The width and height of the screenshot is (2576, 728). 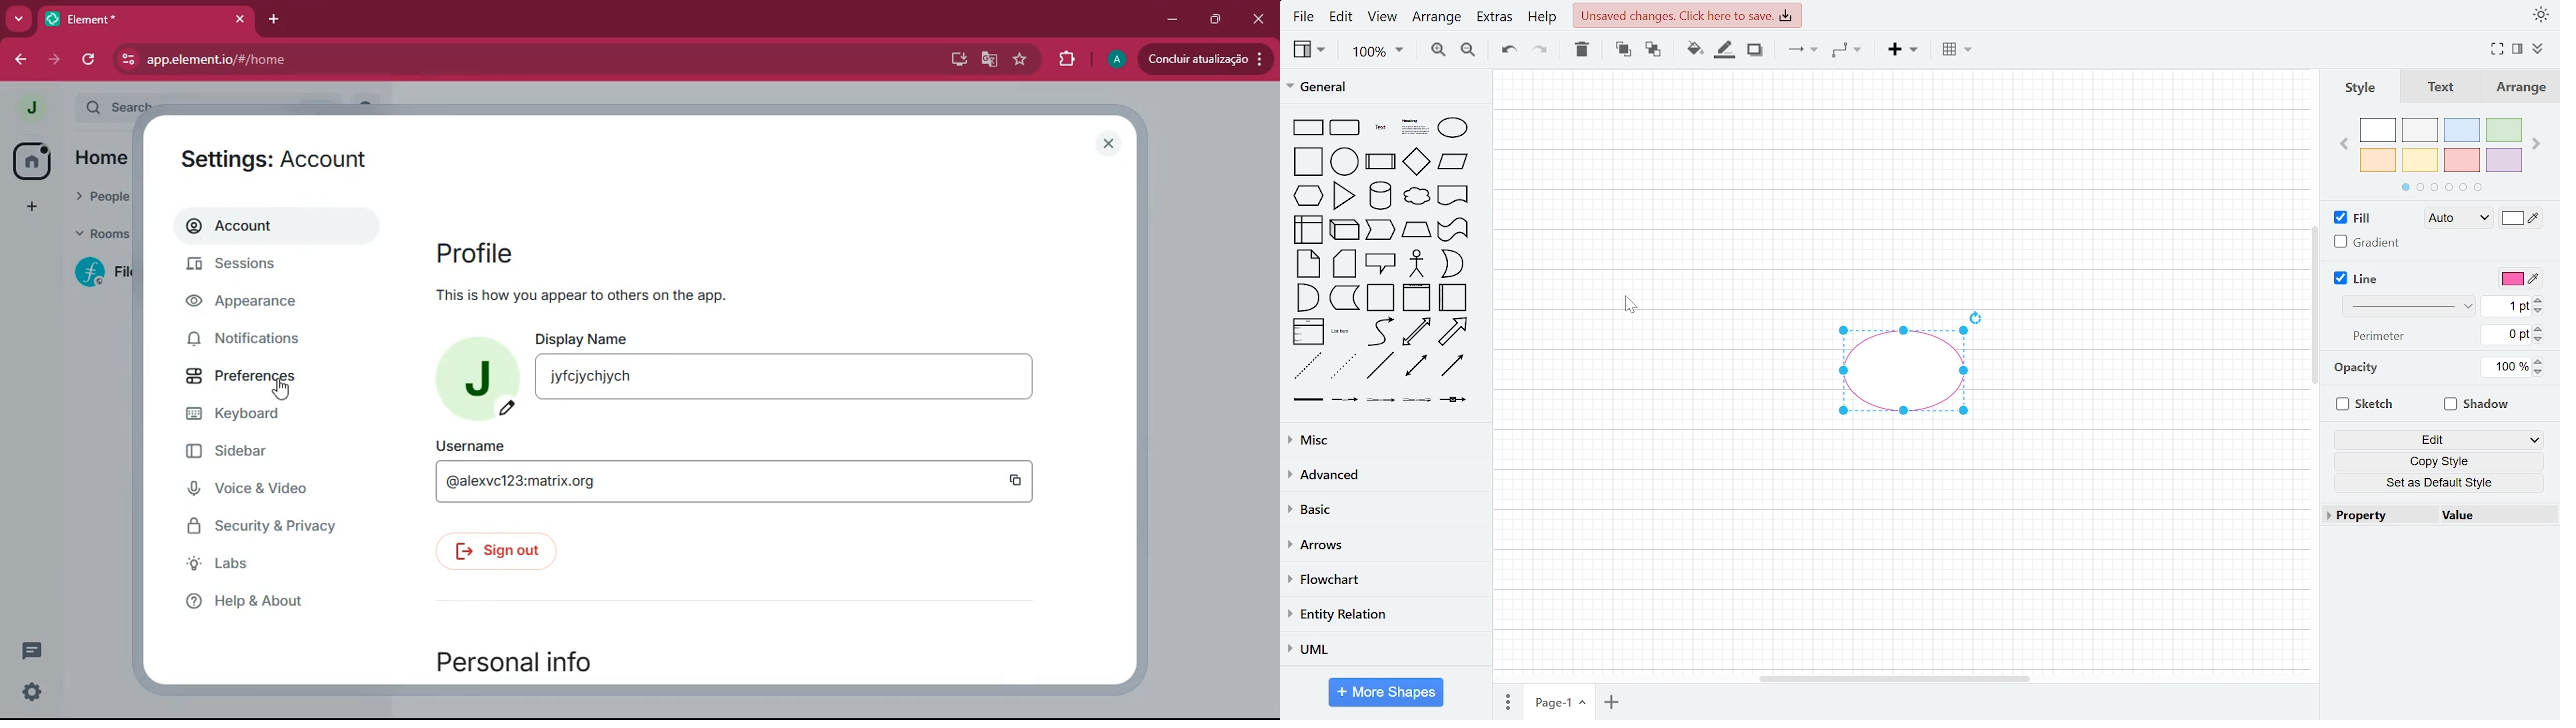 I want to click on Pink ellipse added, so click(x=1901, y=373).